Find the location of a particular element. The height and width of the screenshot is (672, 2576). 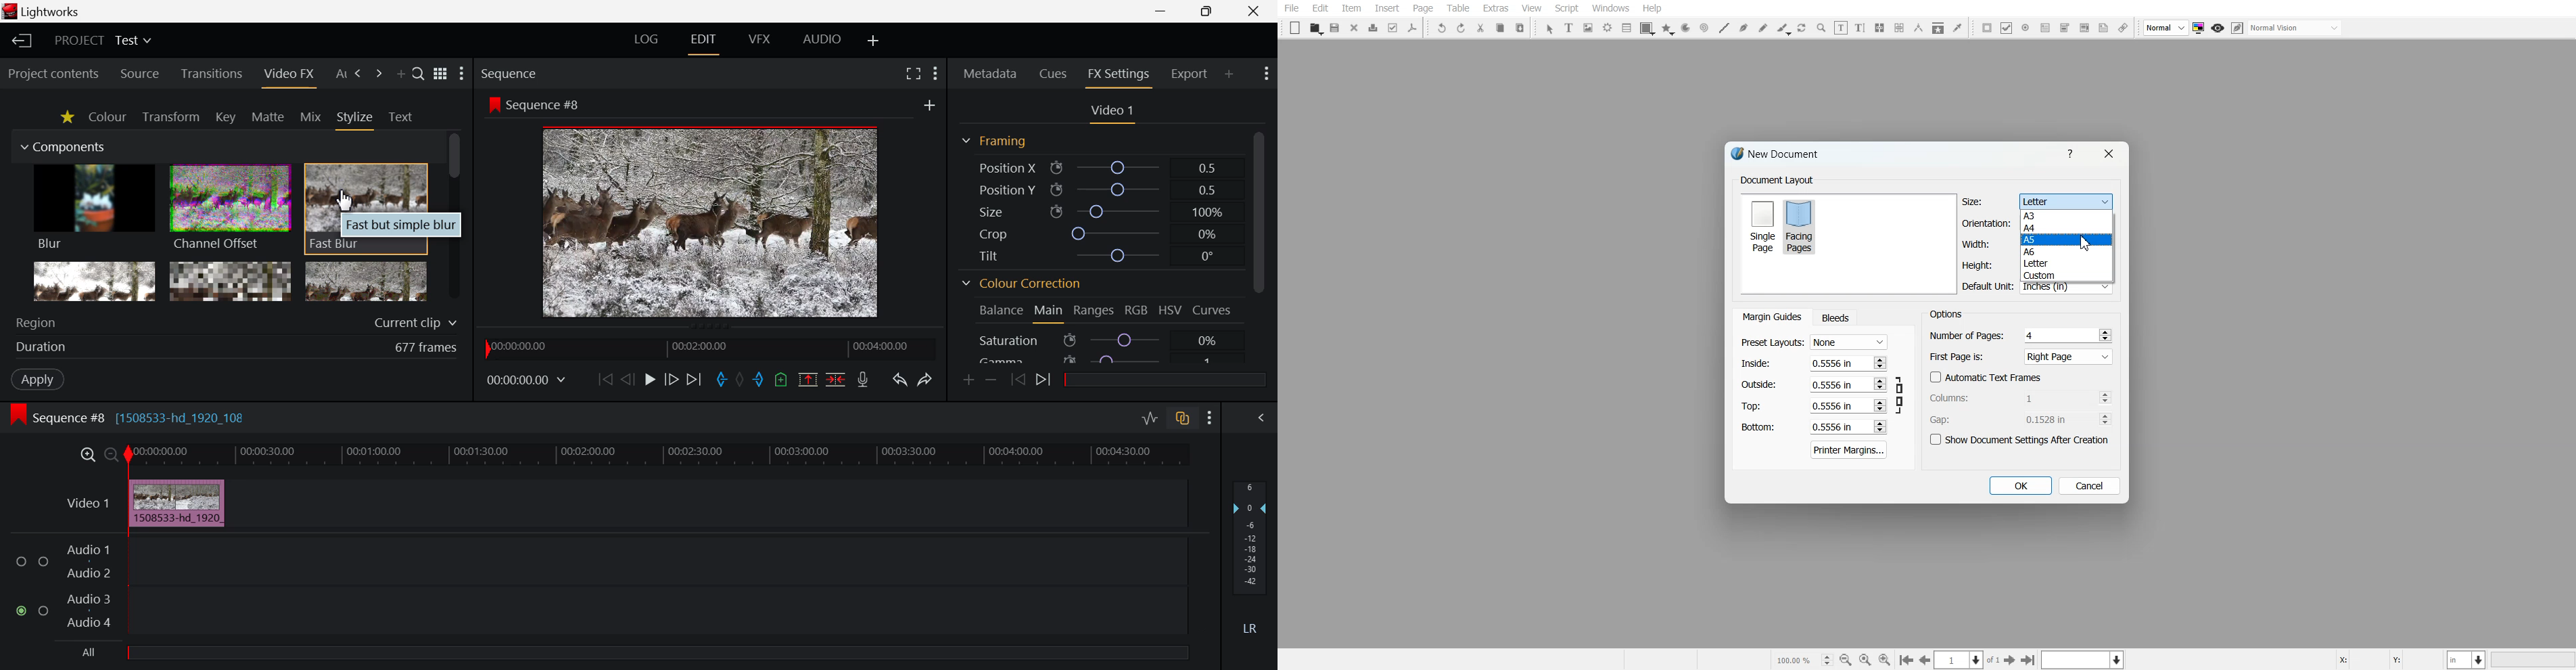

Audio Input Fields is located at coordinates (595, 587).